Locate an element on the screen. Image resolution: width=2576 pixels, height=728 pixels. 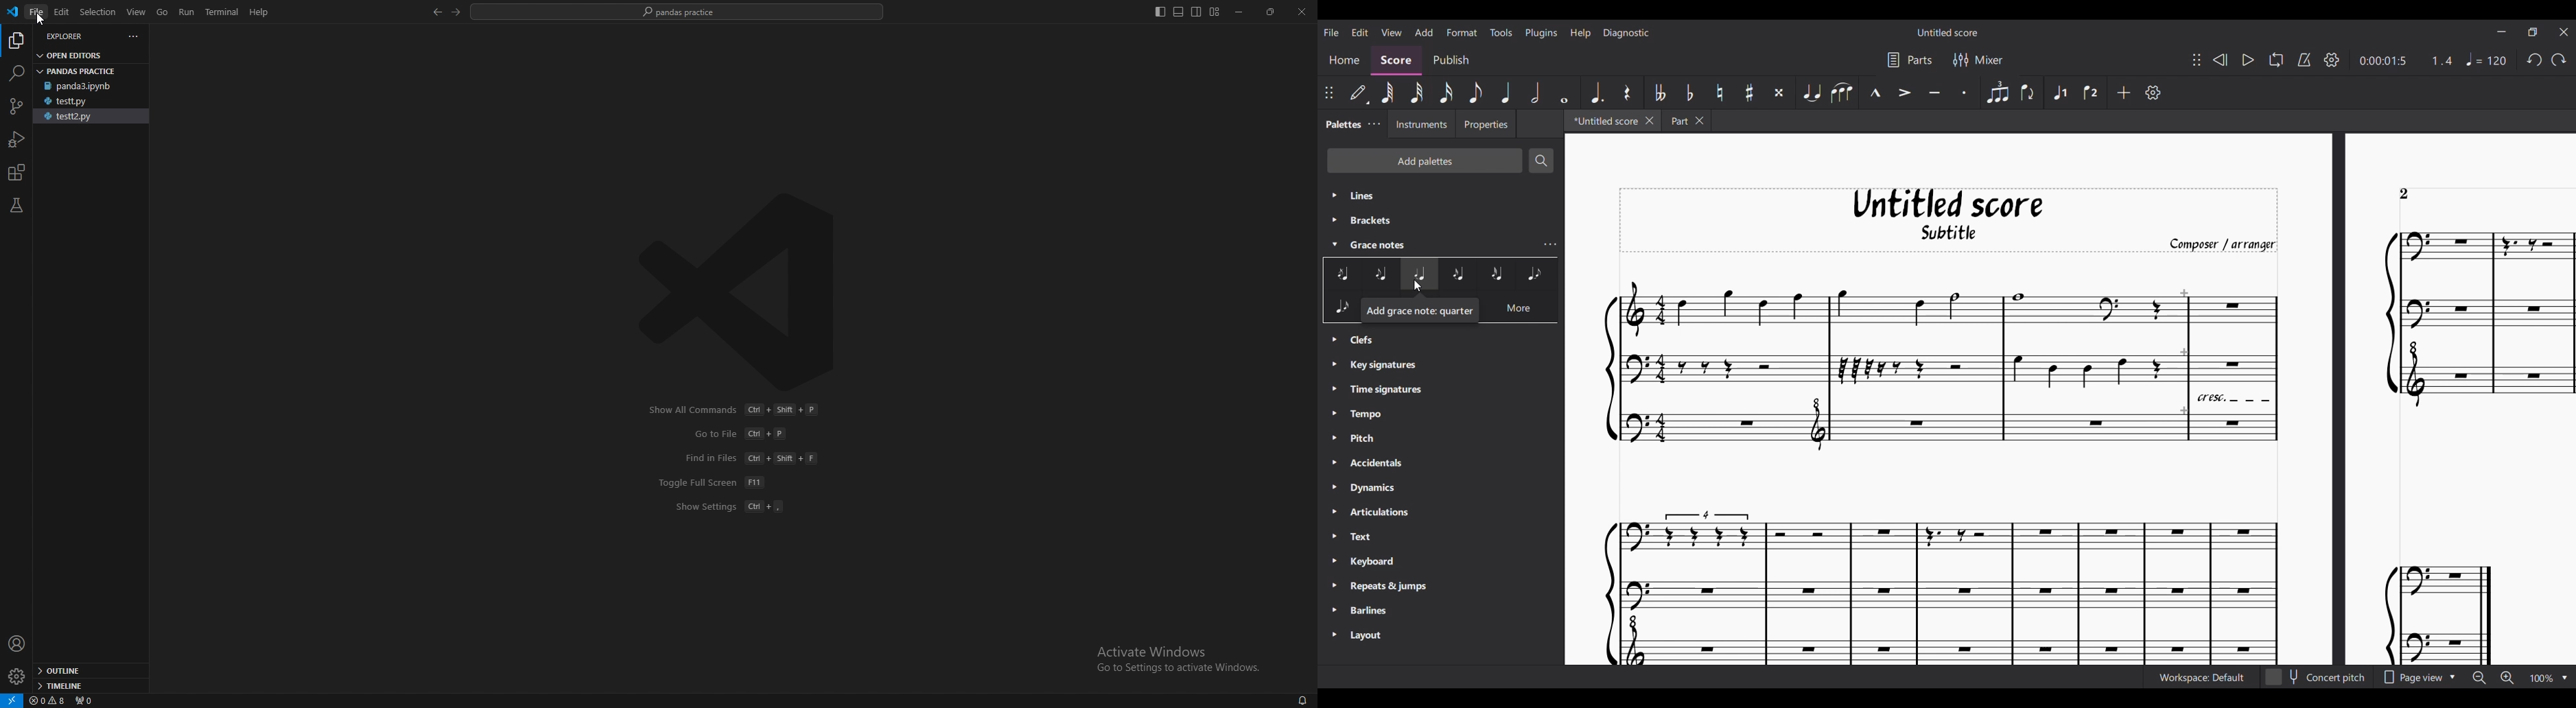
Staccato is located at coordinates (1965, 92).